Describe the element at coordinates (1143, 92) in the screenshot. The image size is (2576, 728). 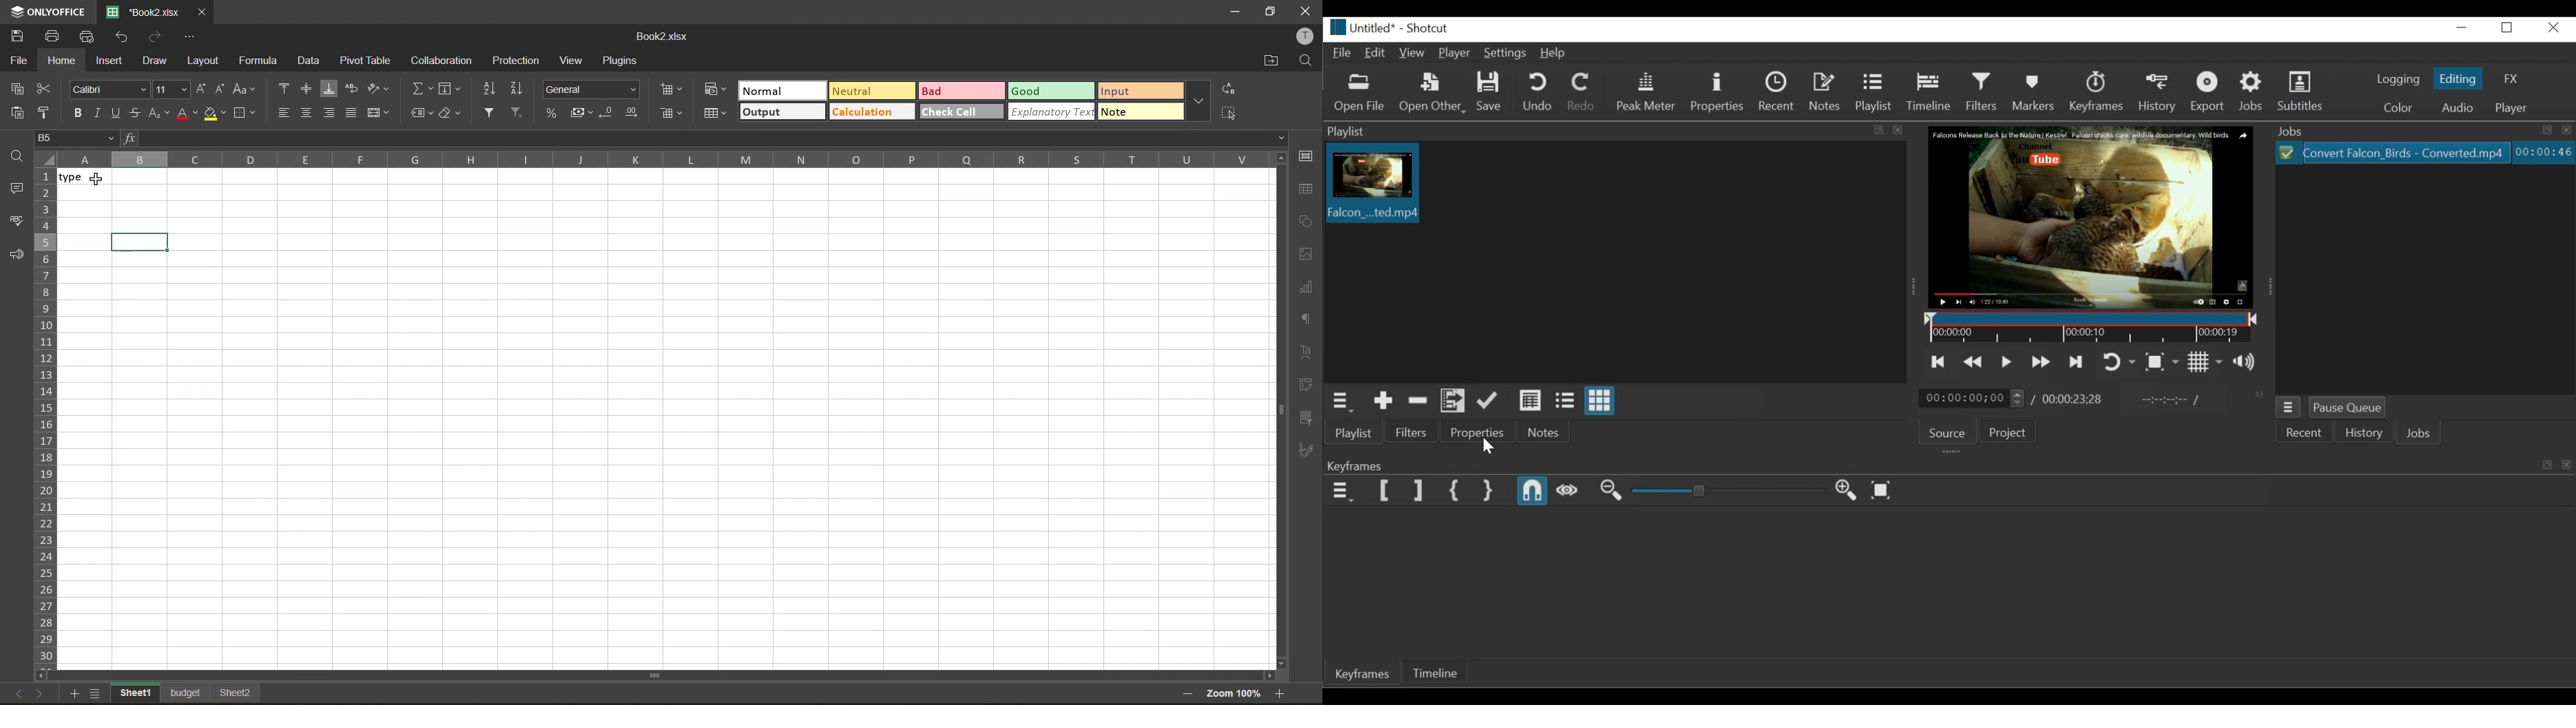
I see `input` at that location.